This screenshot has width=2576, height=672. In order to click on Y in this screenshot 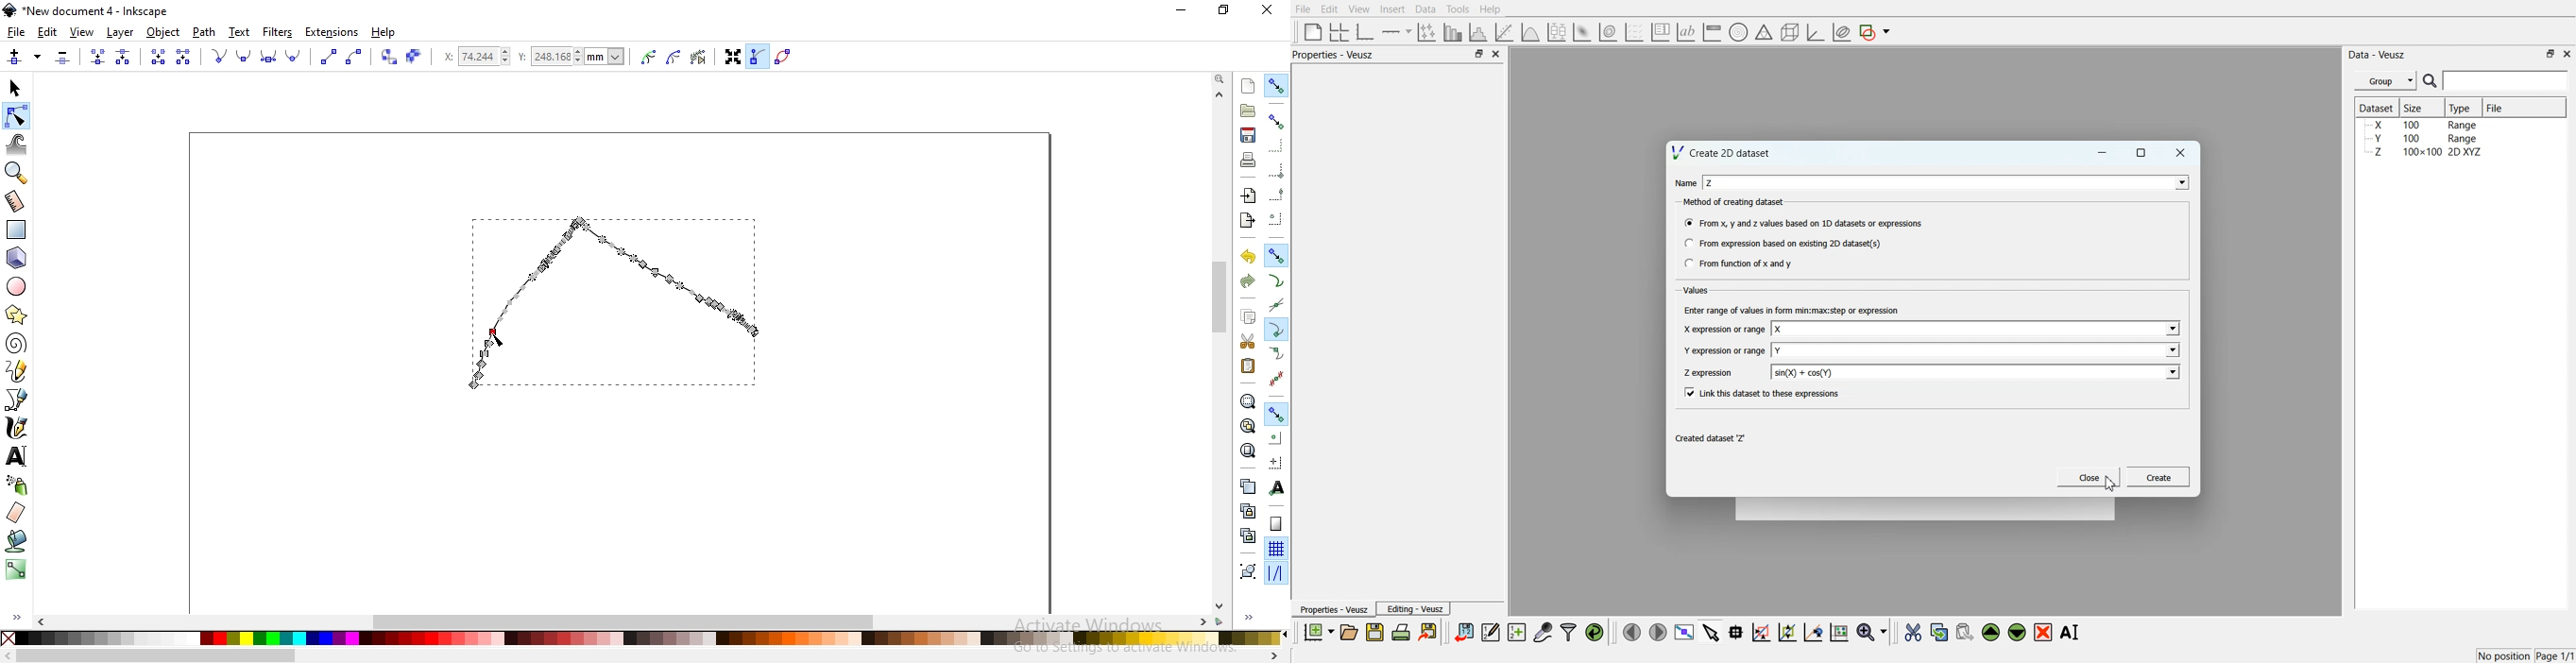, I will do `click(1779, 350)`.